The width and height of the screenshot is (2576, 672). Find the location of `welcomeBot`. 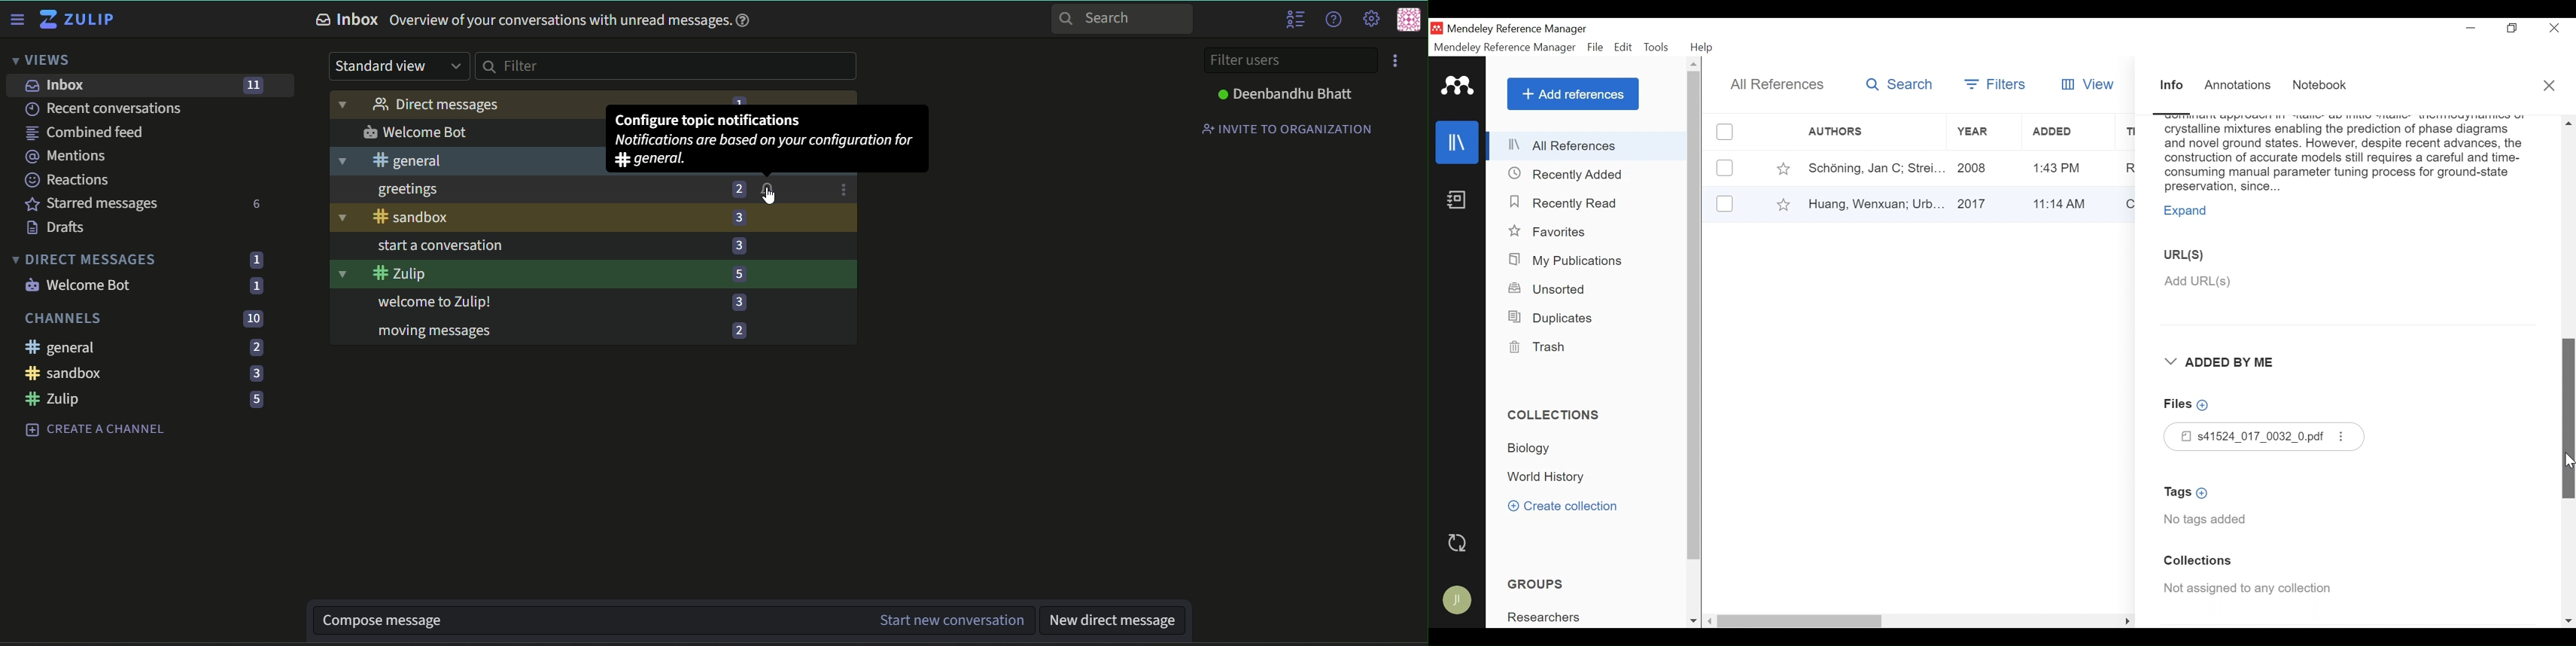

welcomeBot is located at coordinates (473, 132).